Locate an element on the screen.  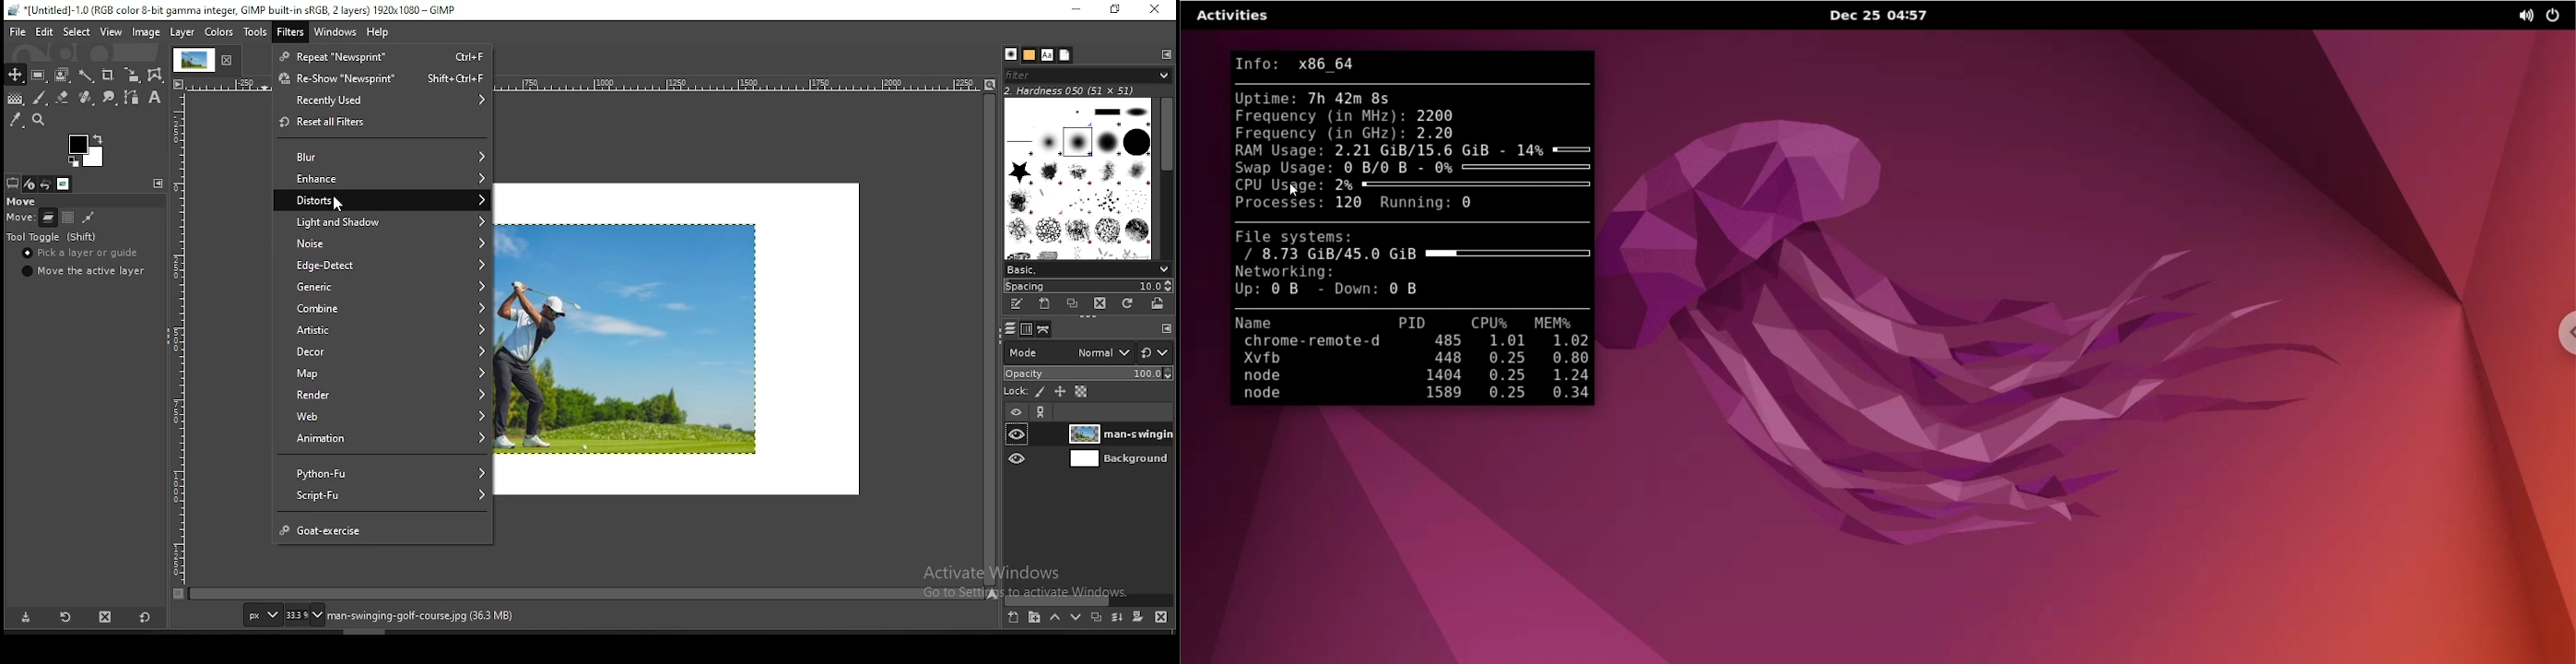
tool options is located at coordinates (13, 183).